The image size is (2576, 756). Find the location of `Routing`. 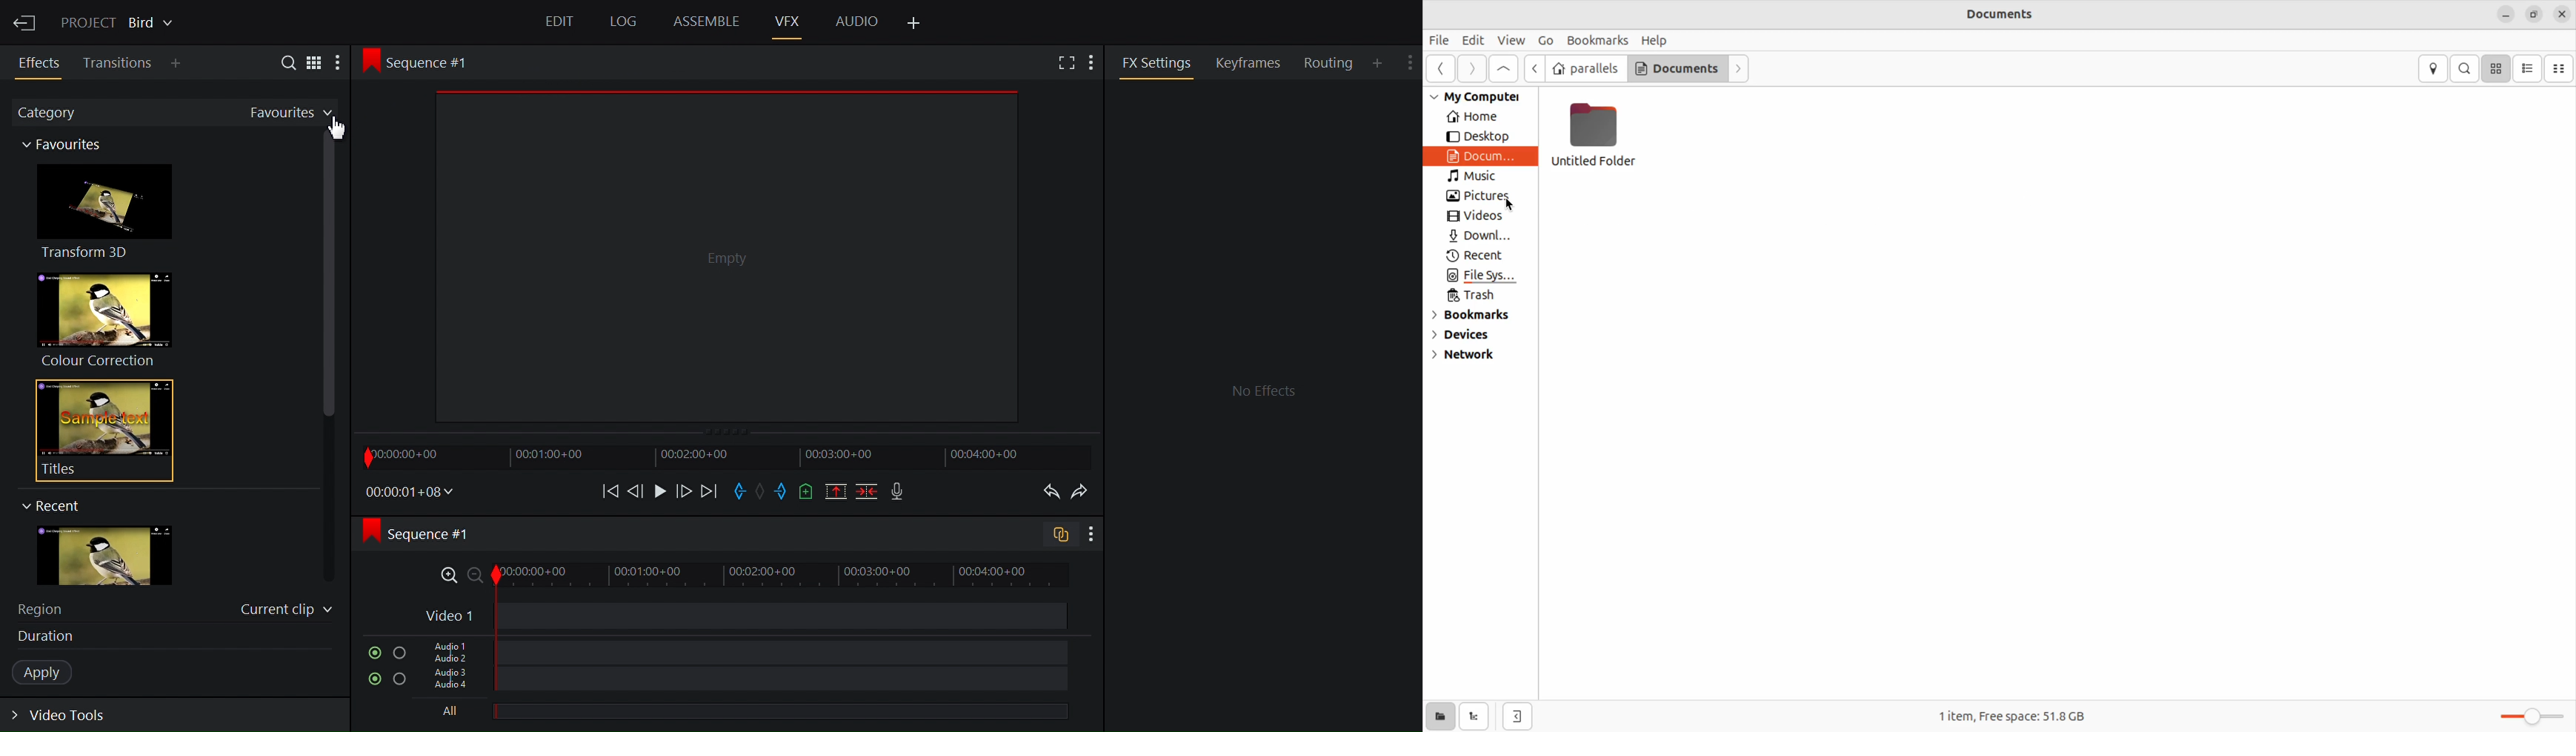

Routing is located at coordinates (1331, 63).